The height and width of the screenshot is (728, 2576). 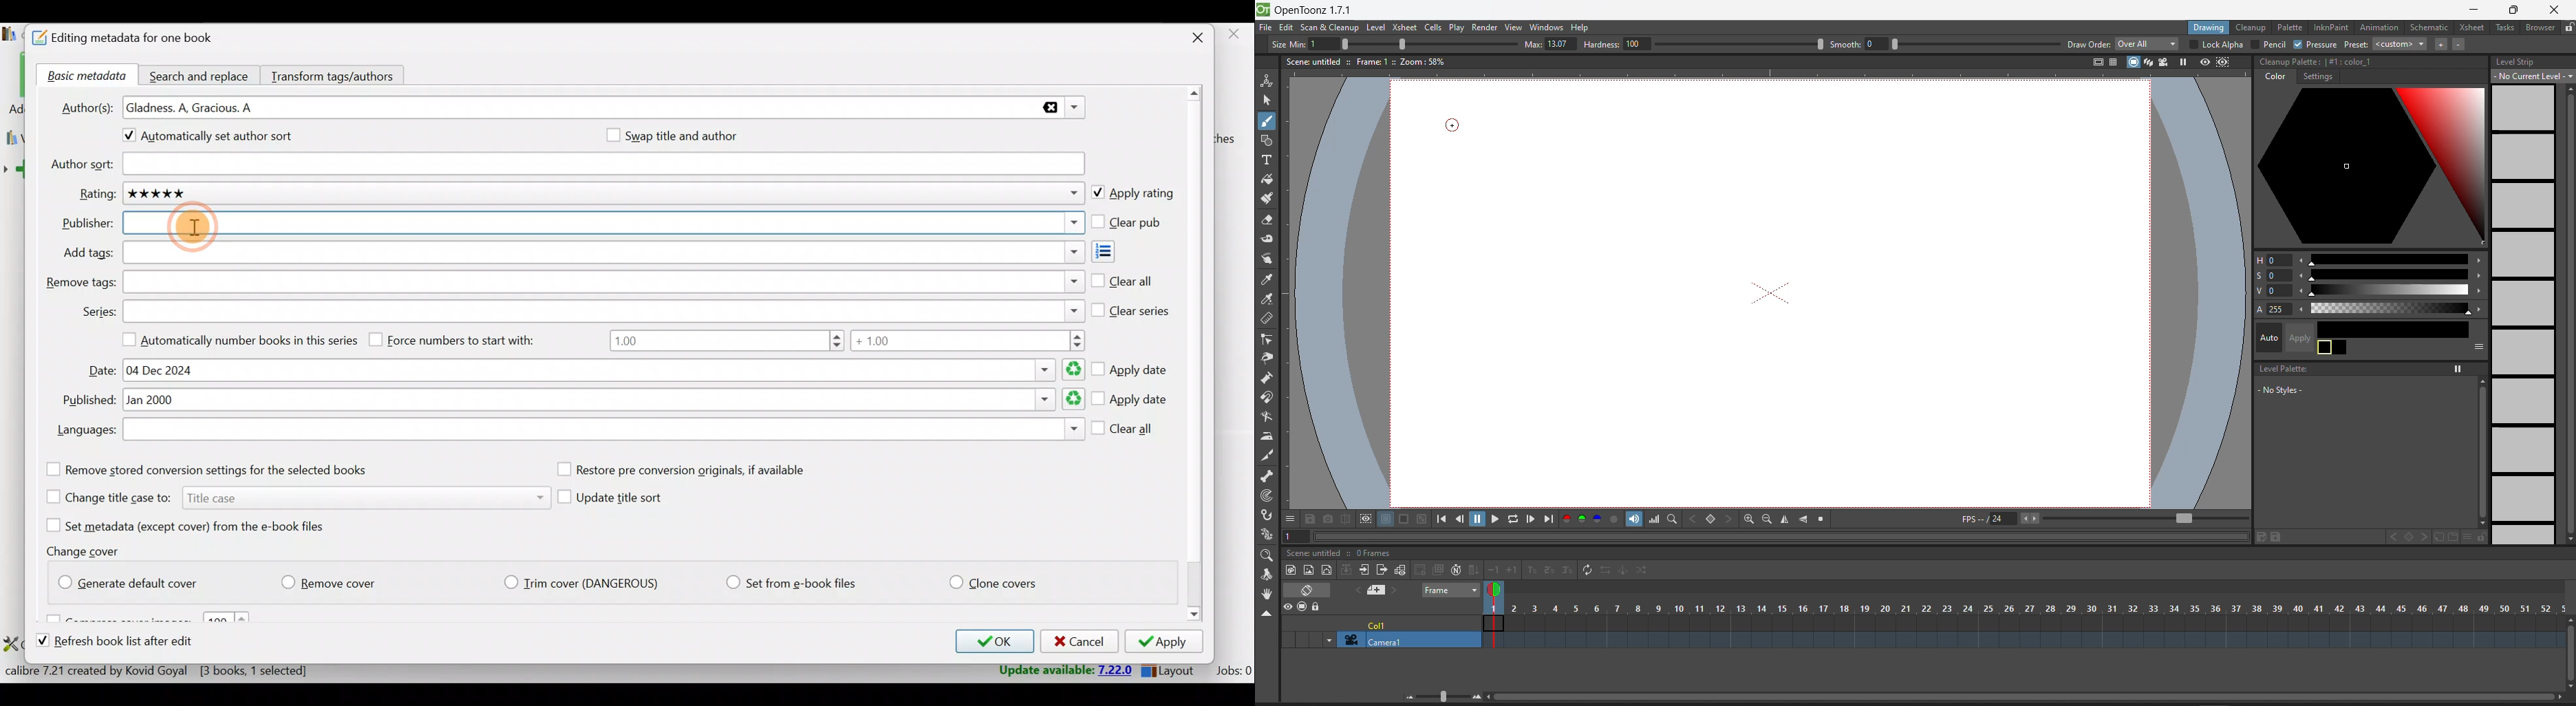 What do you see at coordinates (2443, 537) in the screenshot?
I see `new style` at bounding box center [2443, 537].